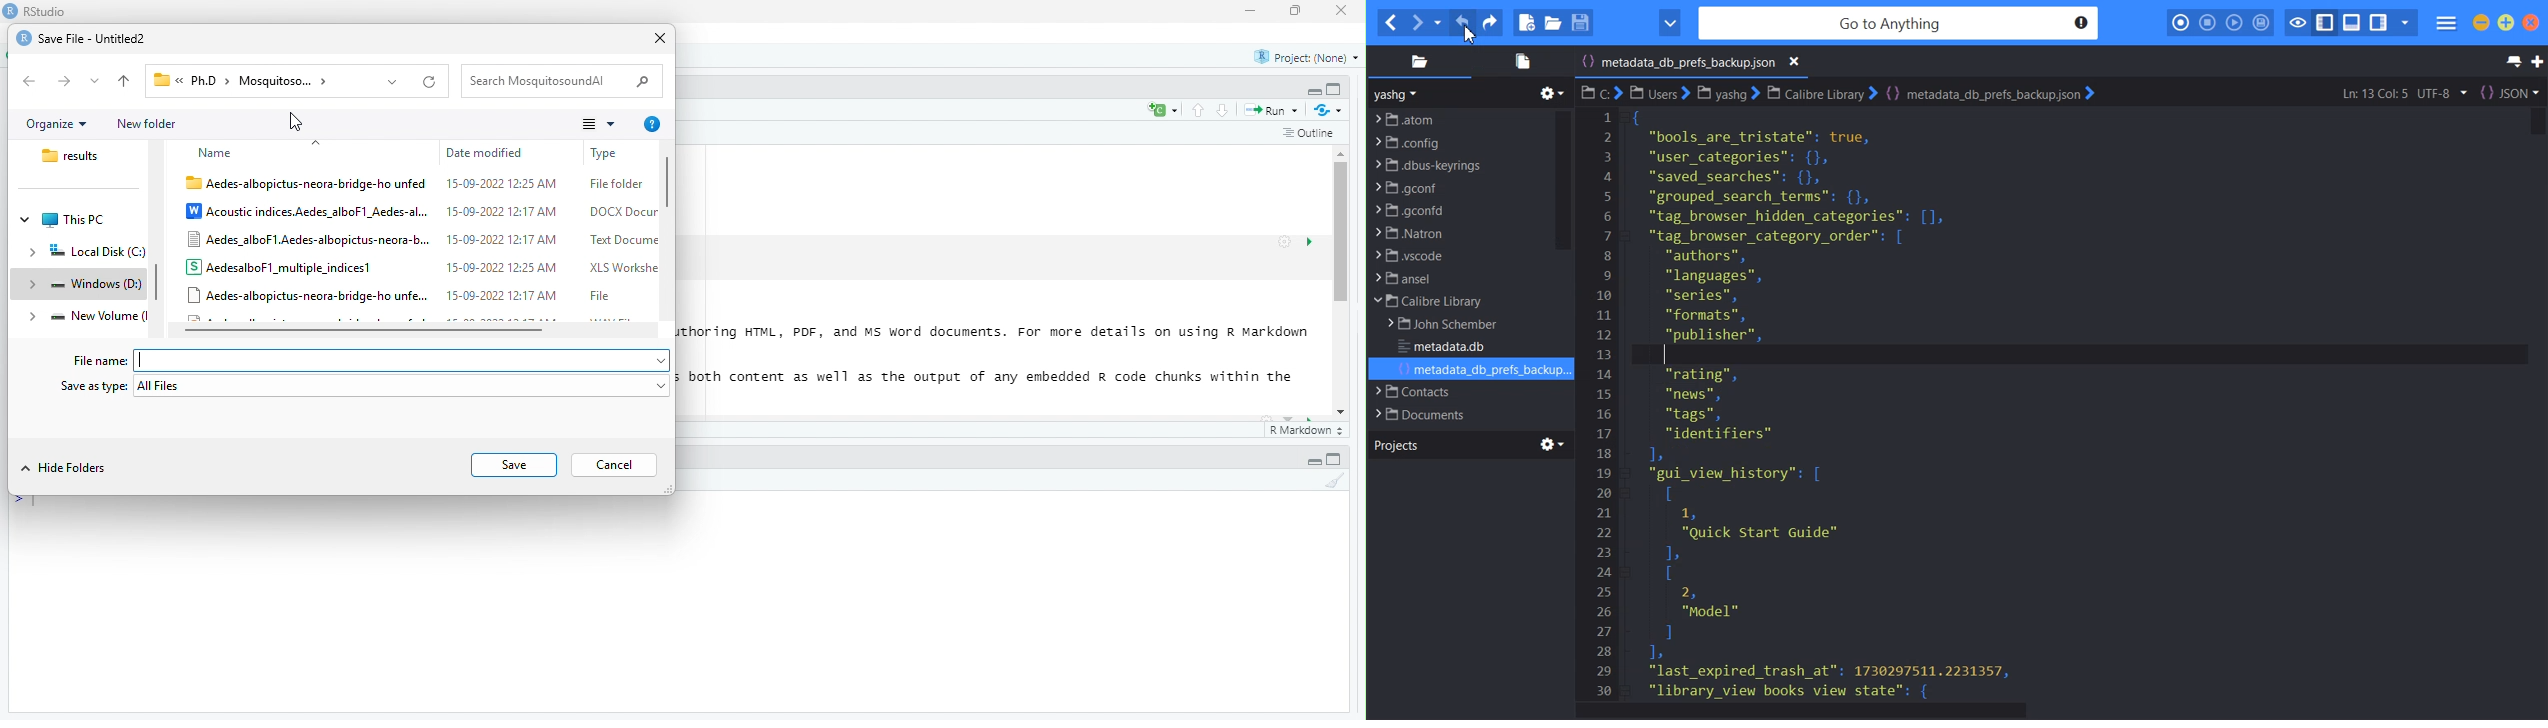 This screenshot has width=2548, height=728. What do you see at coordinates (600, 124) in the screenshot?
I see `more` at bounding box center [600, 124].